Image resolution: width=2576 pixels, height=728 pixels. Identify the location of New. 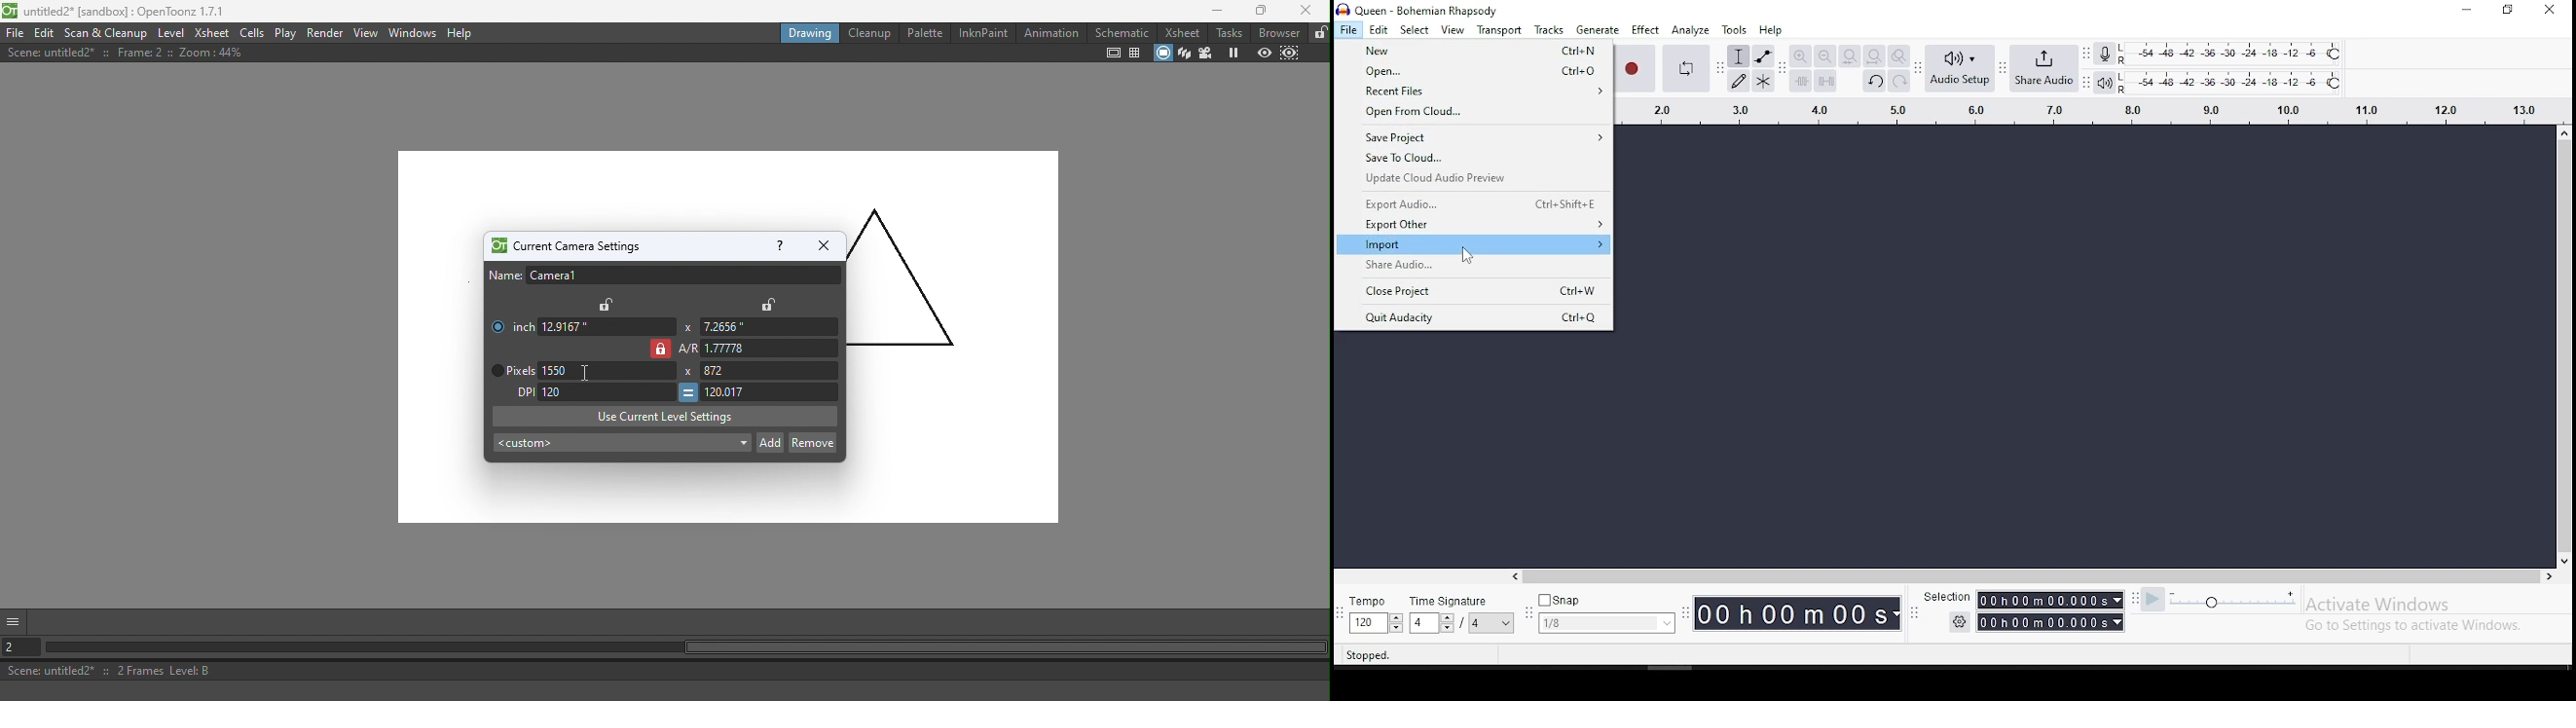
(1472, 52).